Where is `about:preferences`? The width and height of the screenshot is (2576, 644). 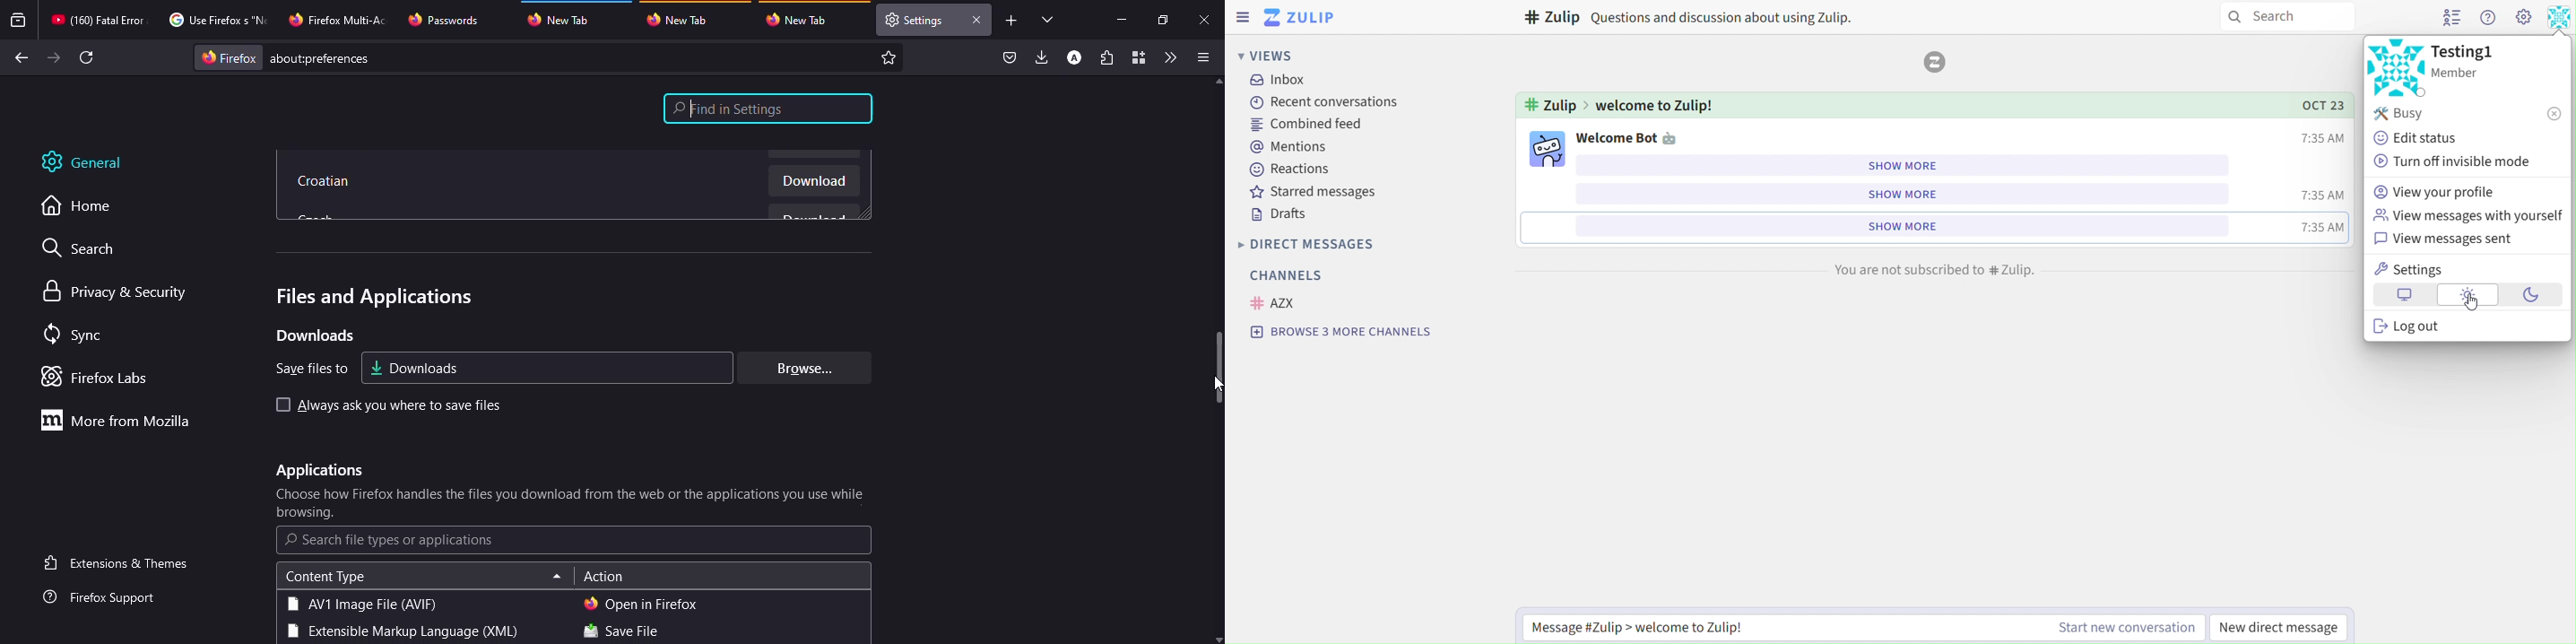
about:preferences is located at coordinates (551, 57).